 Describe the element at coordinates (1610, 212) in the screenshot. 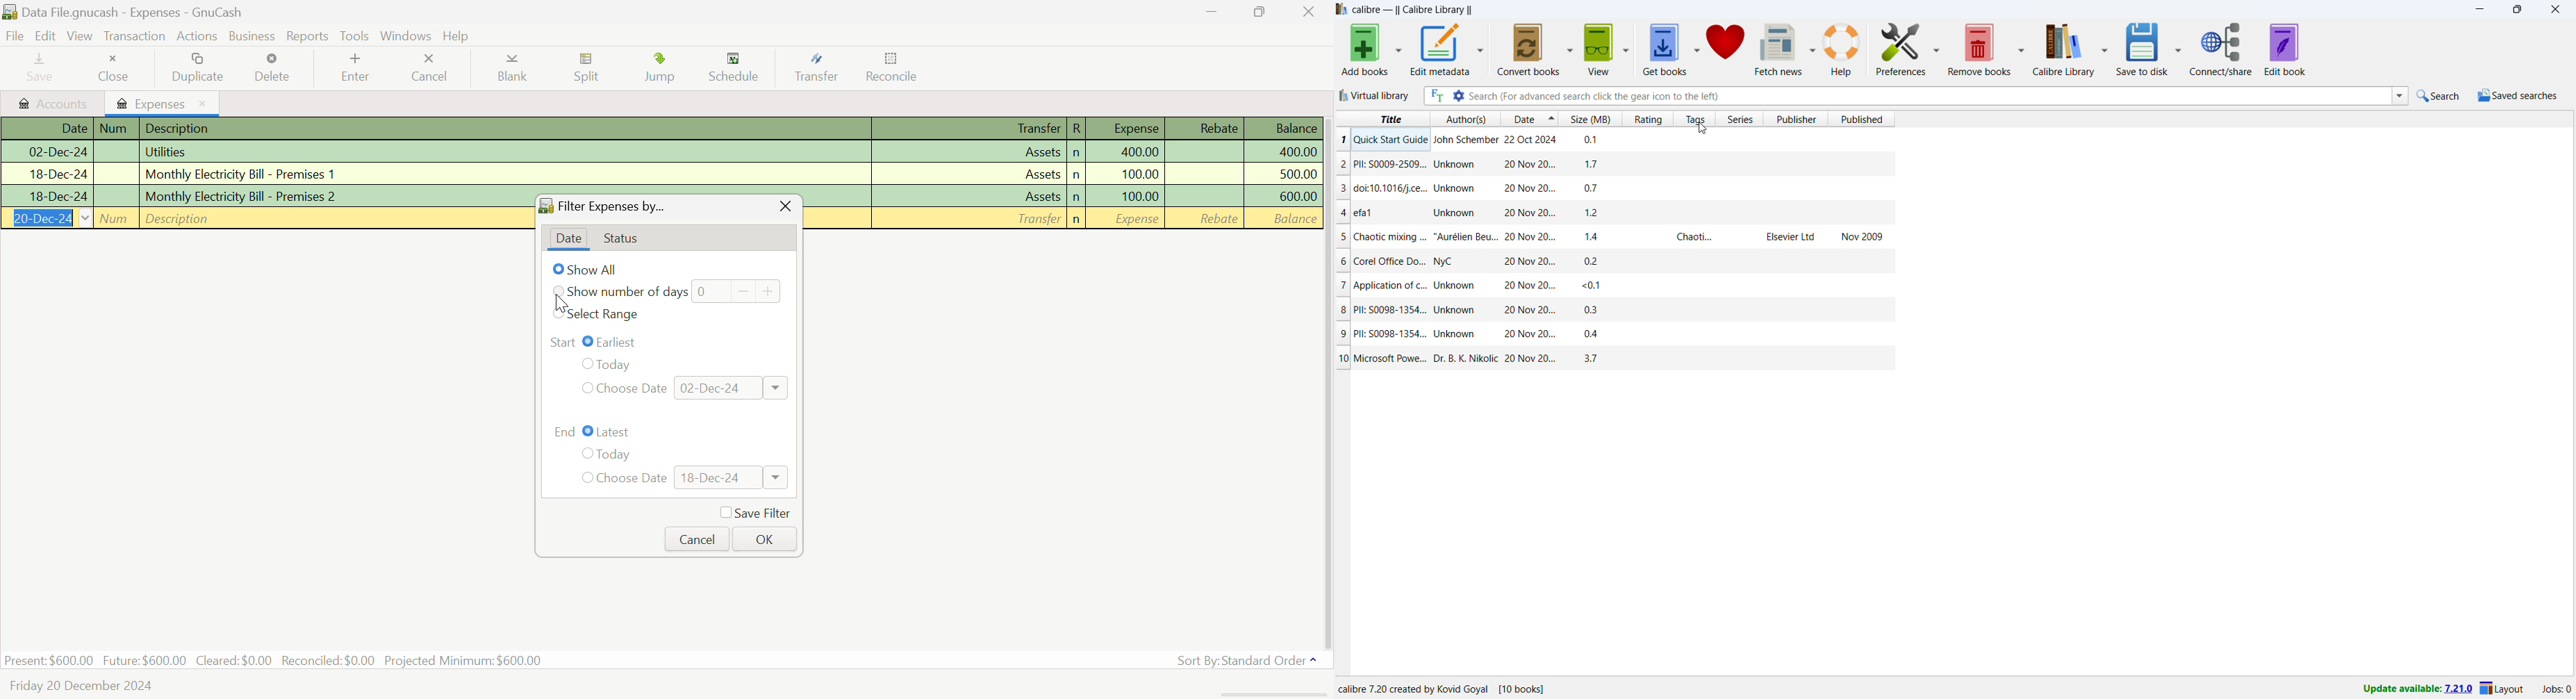

I see `one book entry` at that location.